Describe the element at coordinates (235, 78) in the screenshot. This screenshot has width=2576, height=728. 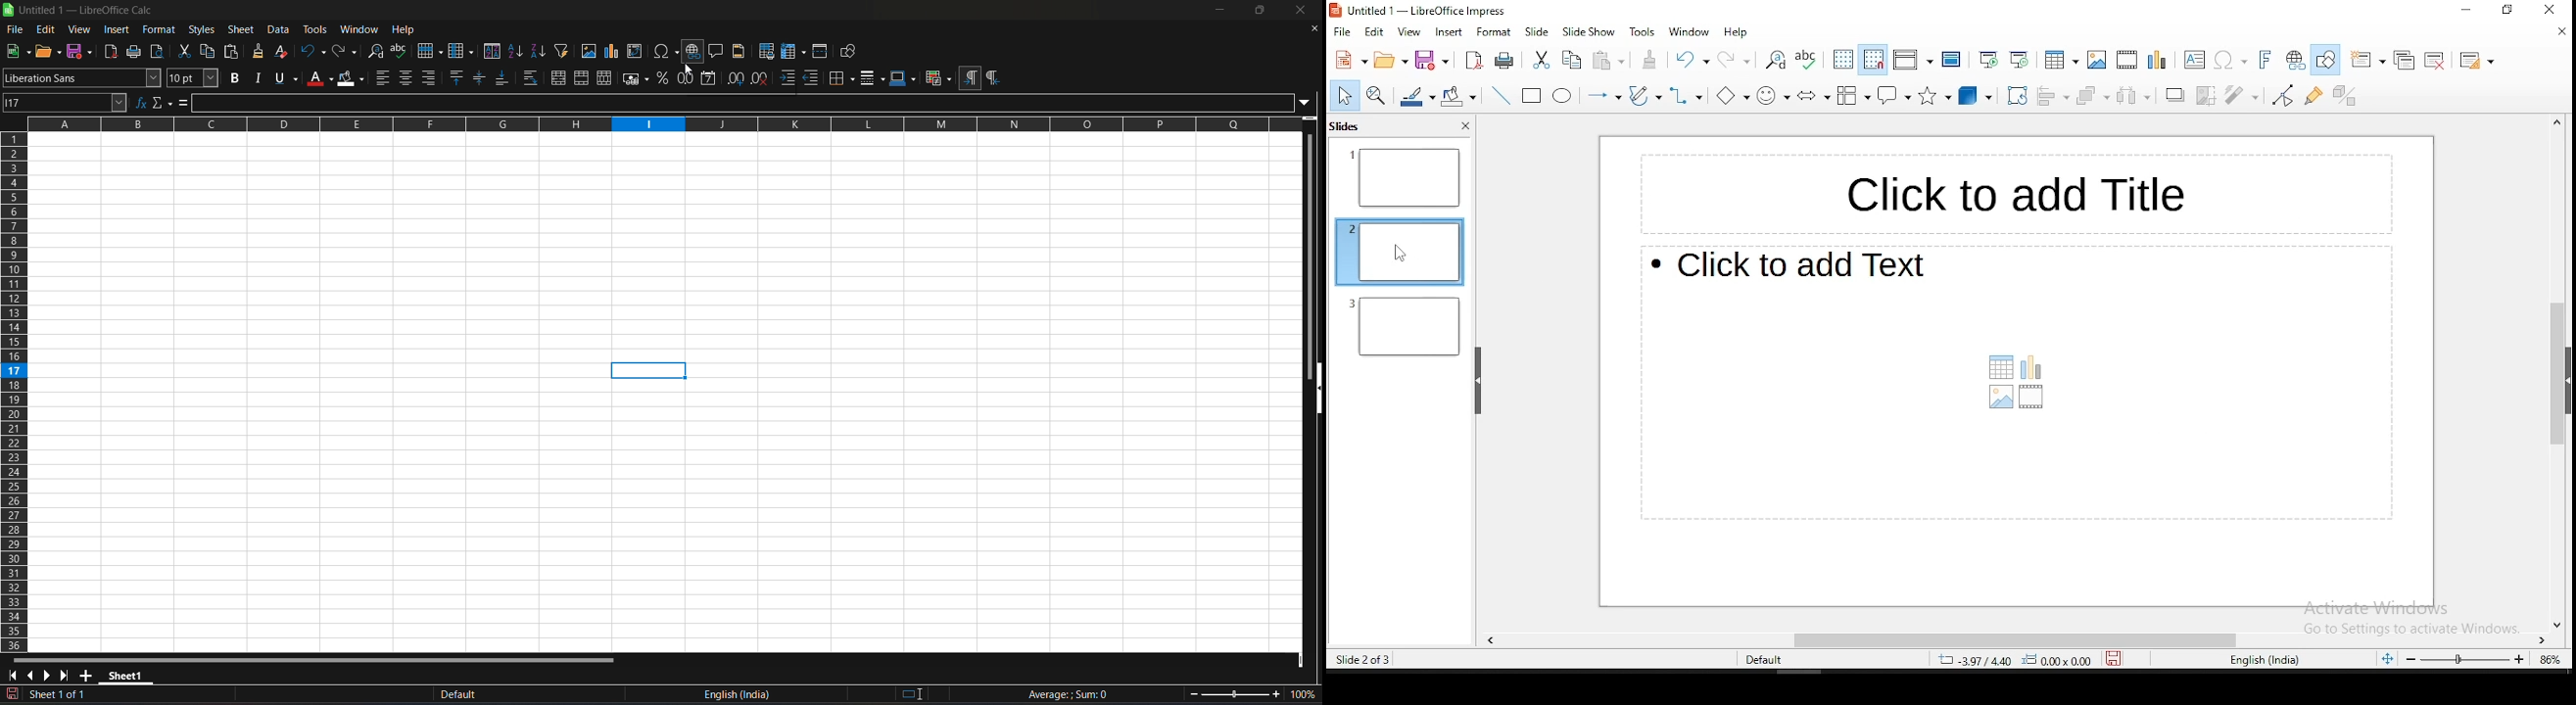
I see `bold` at that location.